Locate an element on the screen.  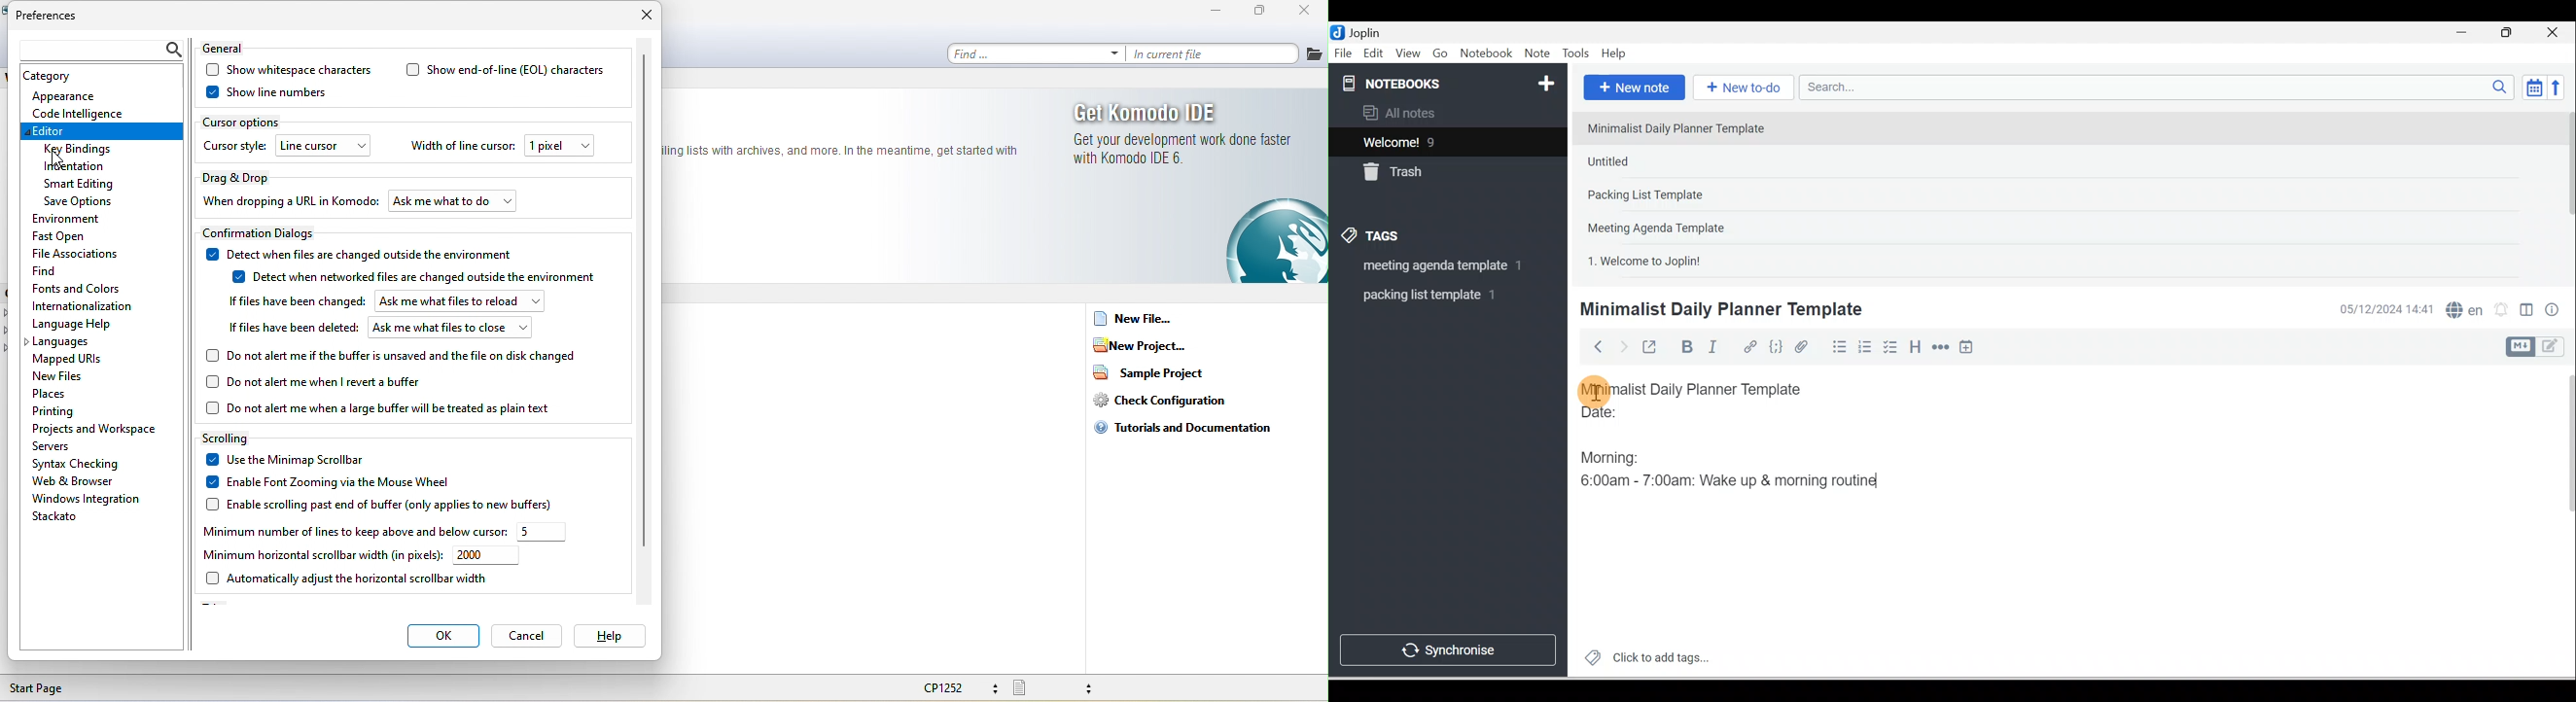
Click to add tags is located at coordinates (1642, 656).